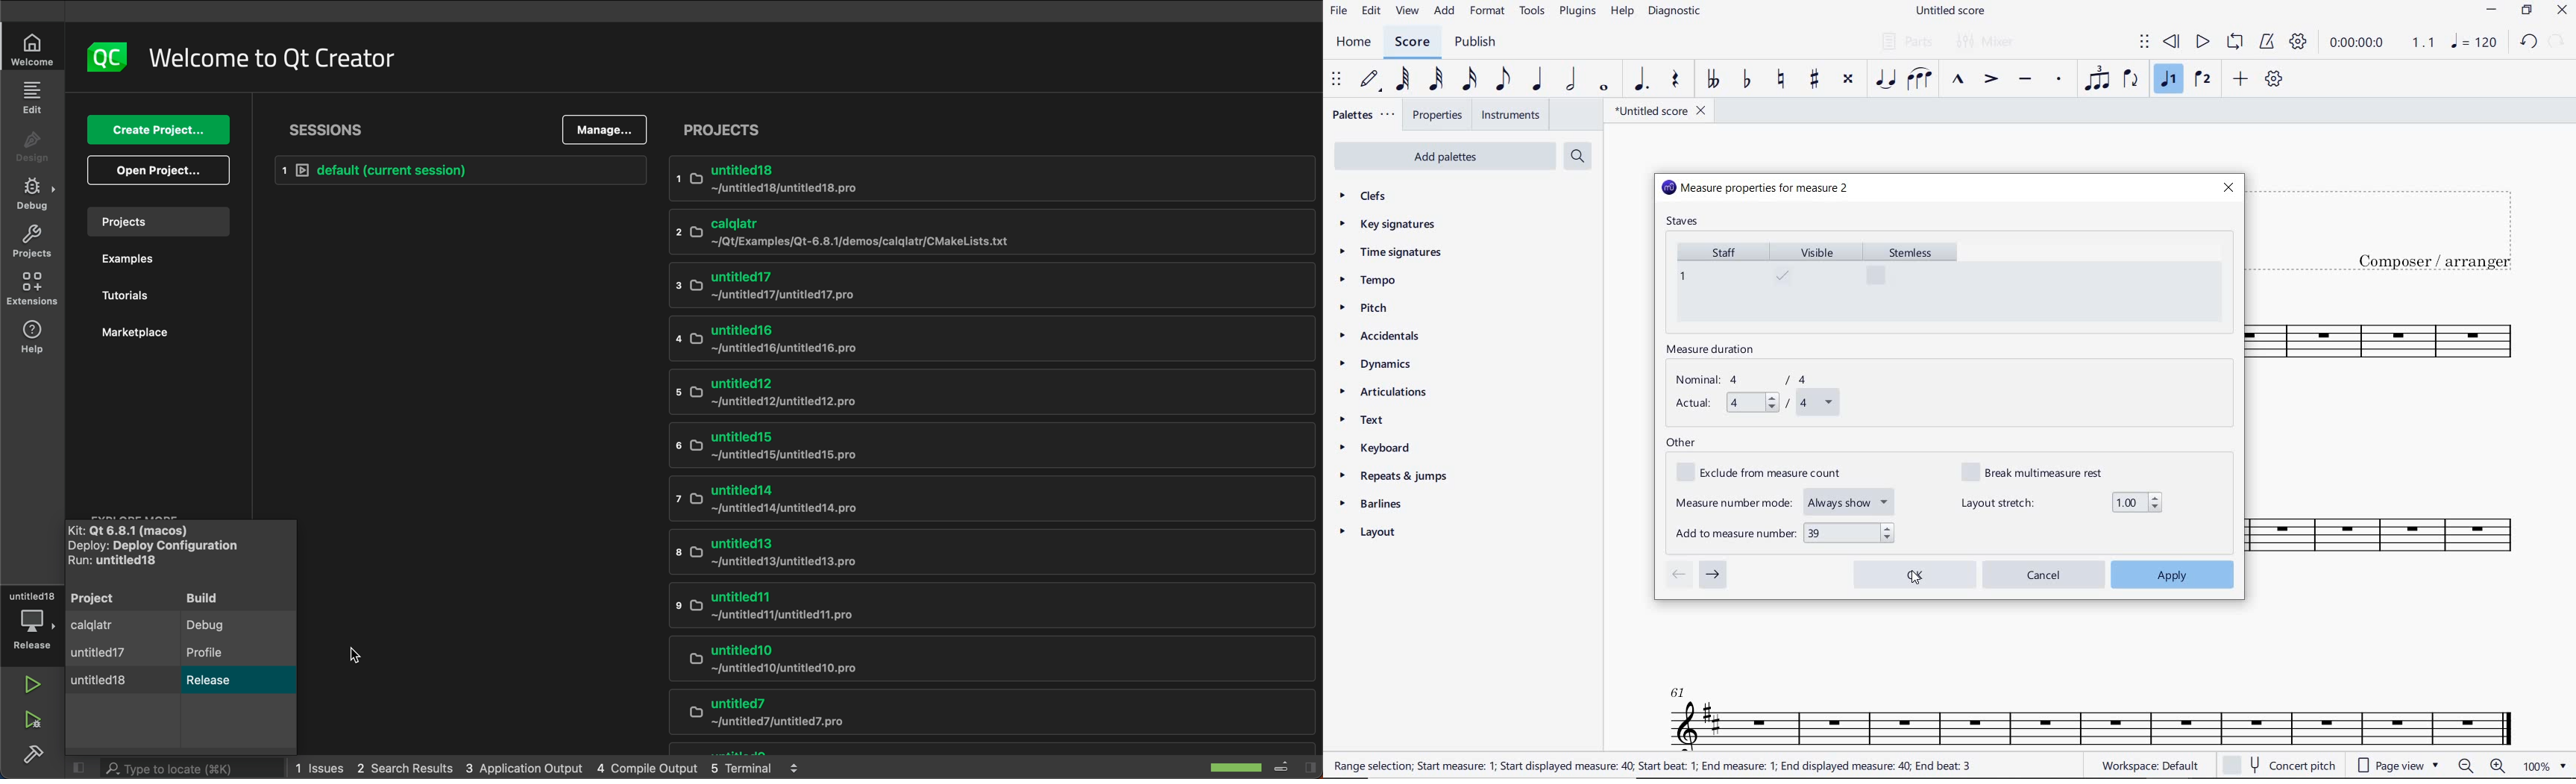 The image size is (2576, 784). Describe the element at coordinates (1353, 43) in the screenshot. I see `HOME` at that location.